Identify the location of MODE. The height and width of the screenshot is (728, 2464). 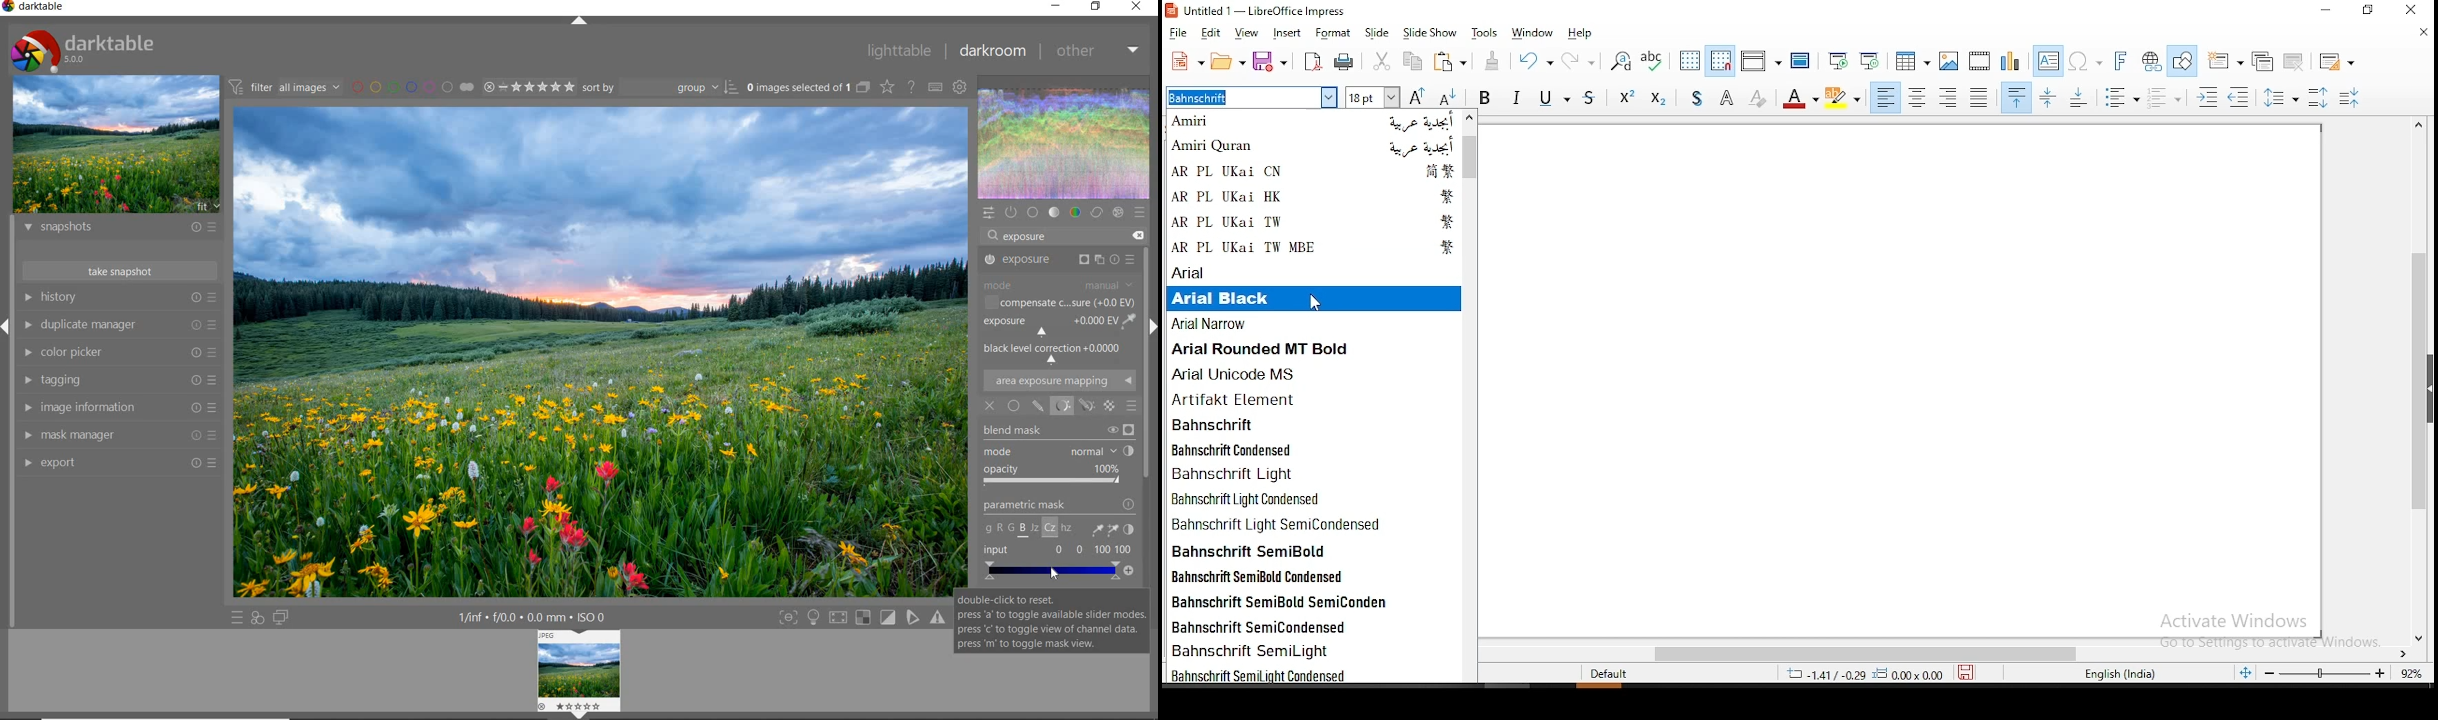
(1061, 283).